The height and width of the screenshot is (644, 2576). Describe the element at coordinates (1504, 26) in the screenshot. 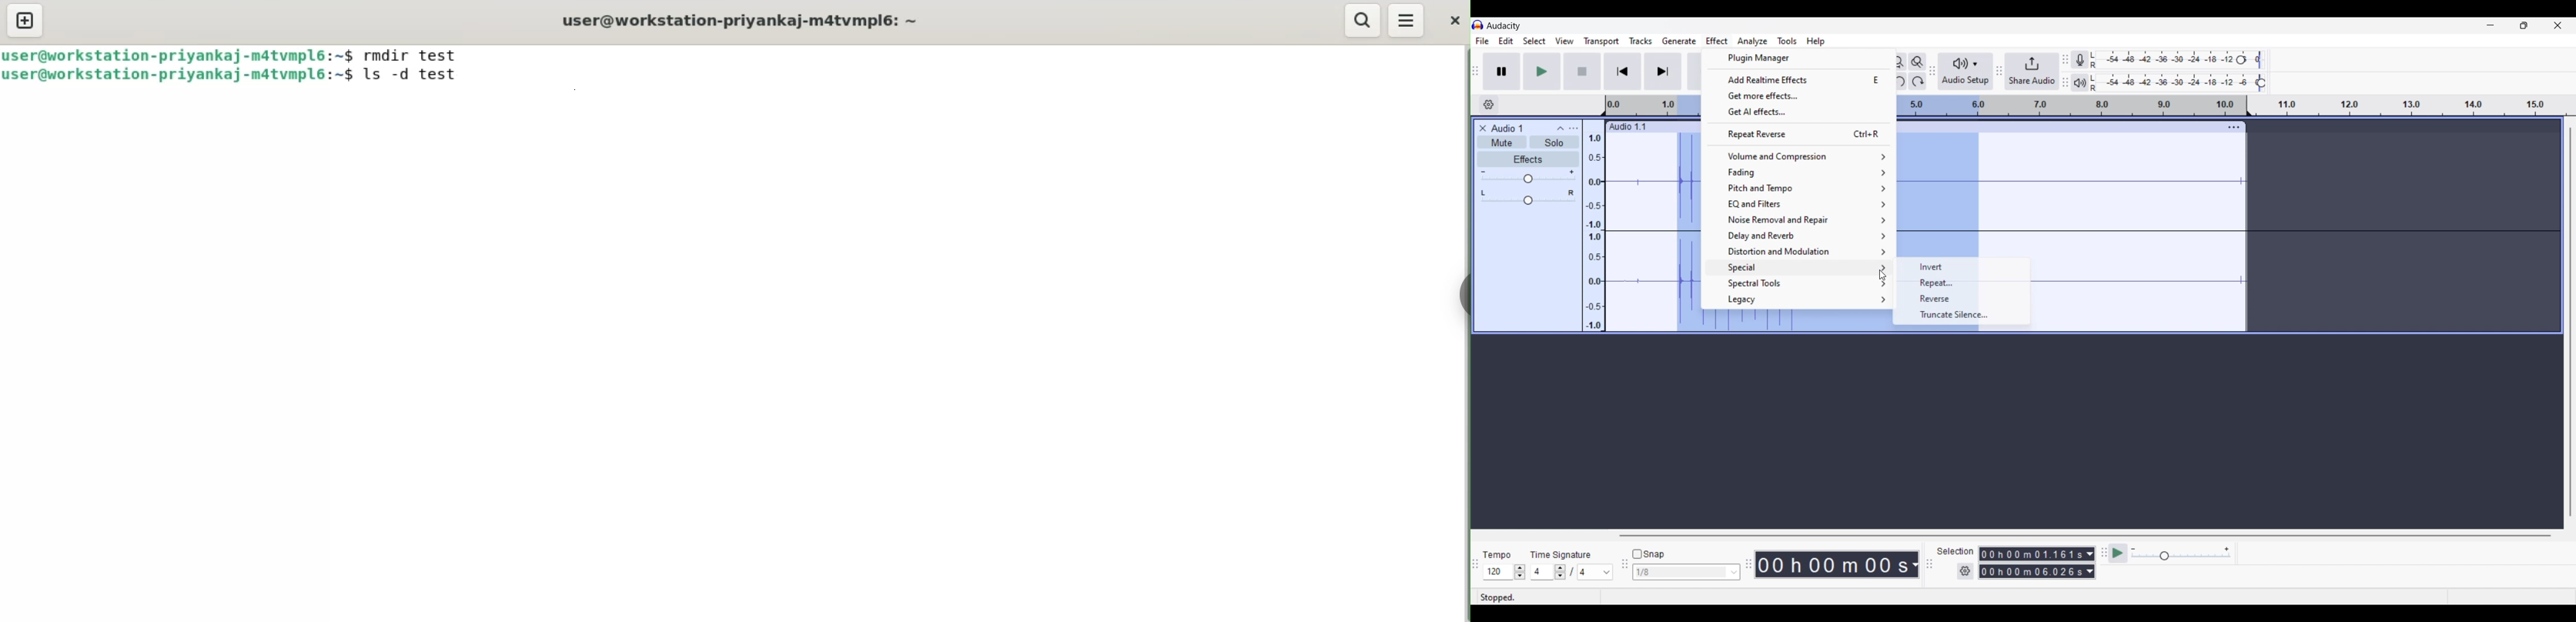

I see `Software name` at that location.